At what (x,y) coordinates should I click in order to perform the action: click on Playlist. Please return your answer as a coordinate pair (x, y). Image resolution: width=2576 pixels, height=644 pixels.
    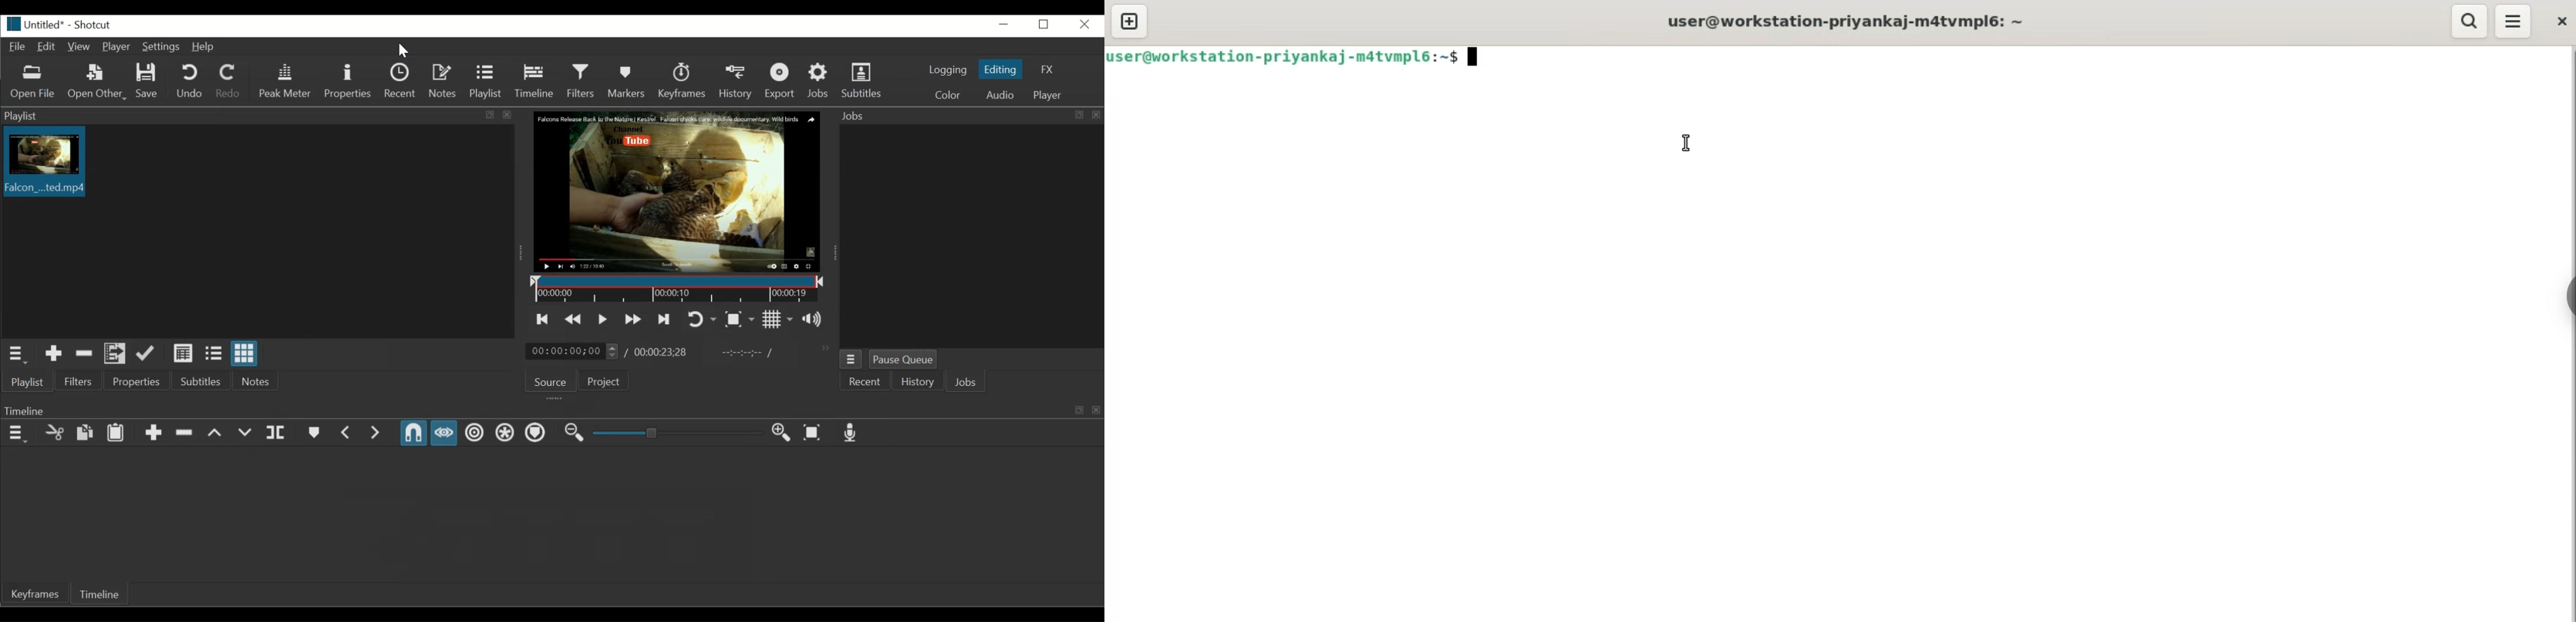
    Looking at the image, I should click on (27, 382).